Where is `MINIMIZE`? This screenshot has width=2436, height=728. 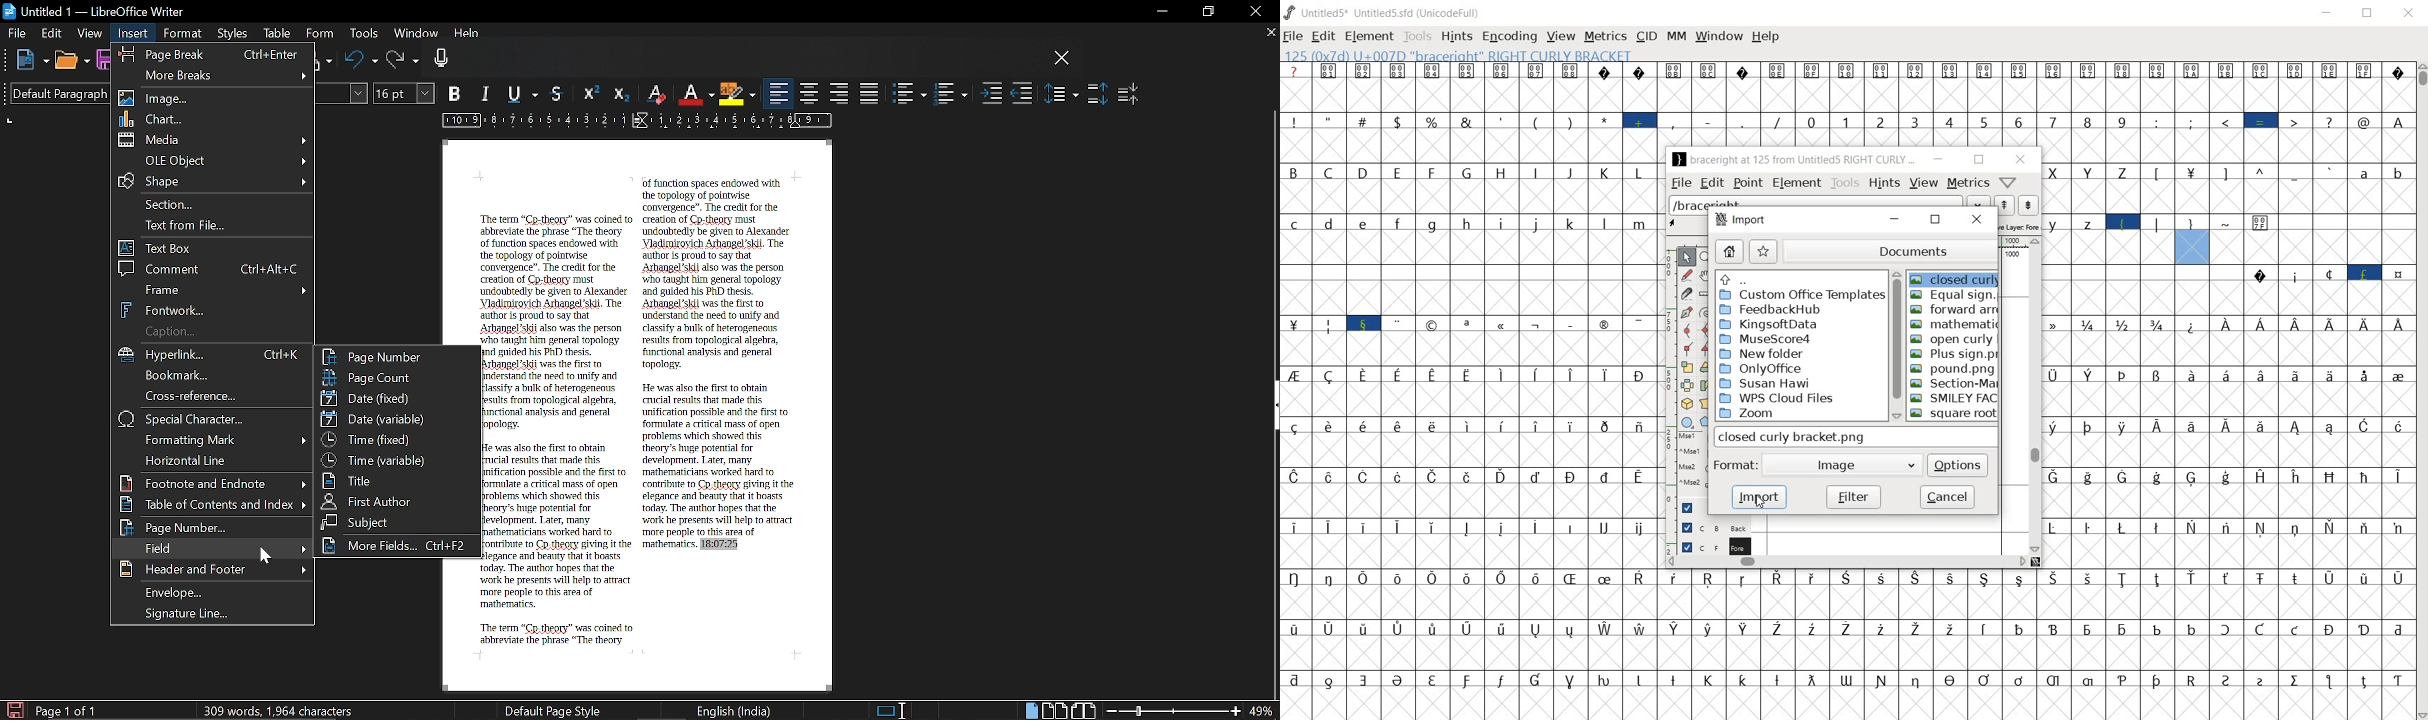
MINIMIZE is located at coordinates (2328, 13).